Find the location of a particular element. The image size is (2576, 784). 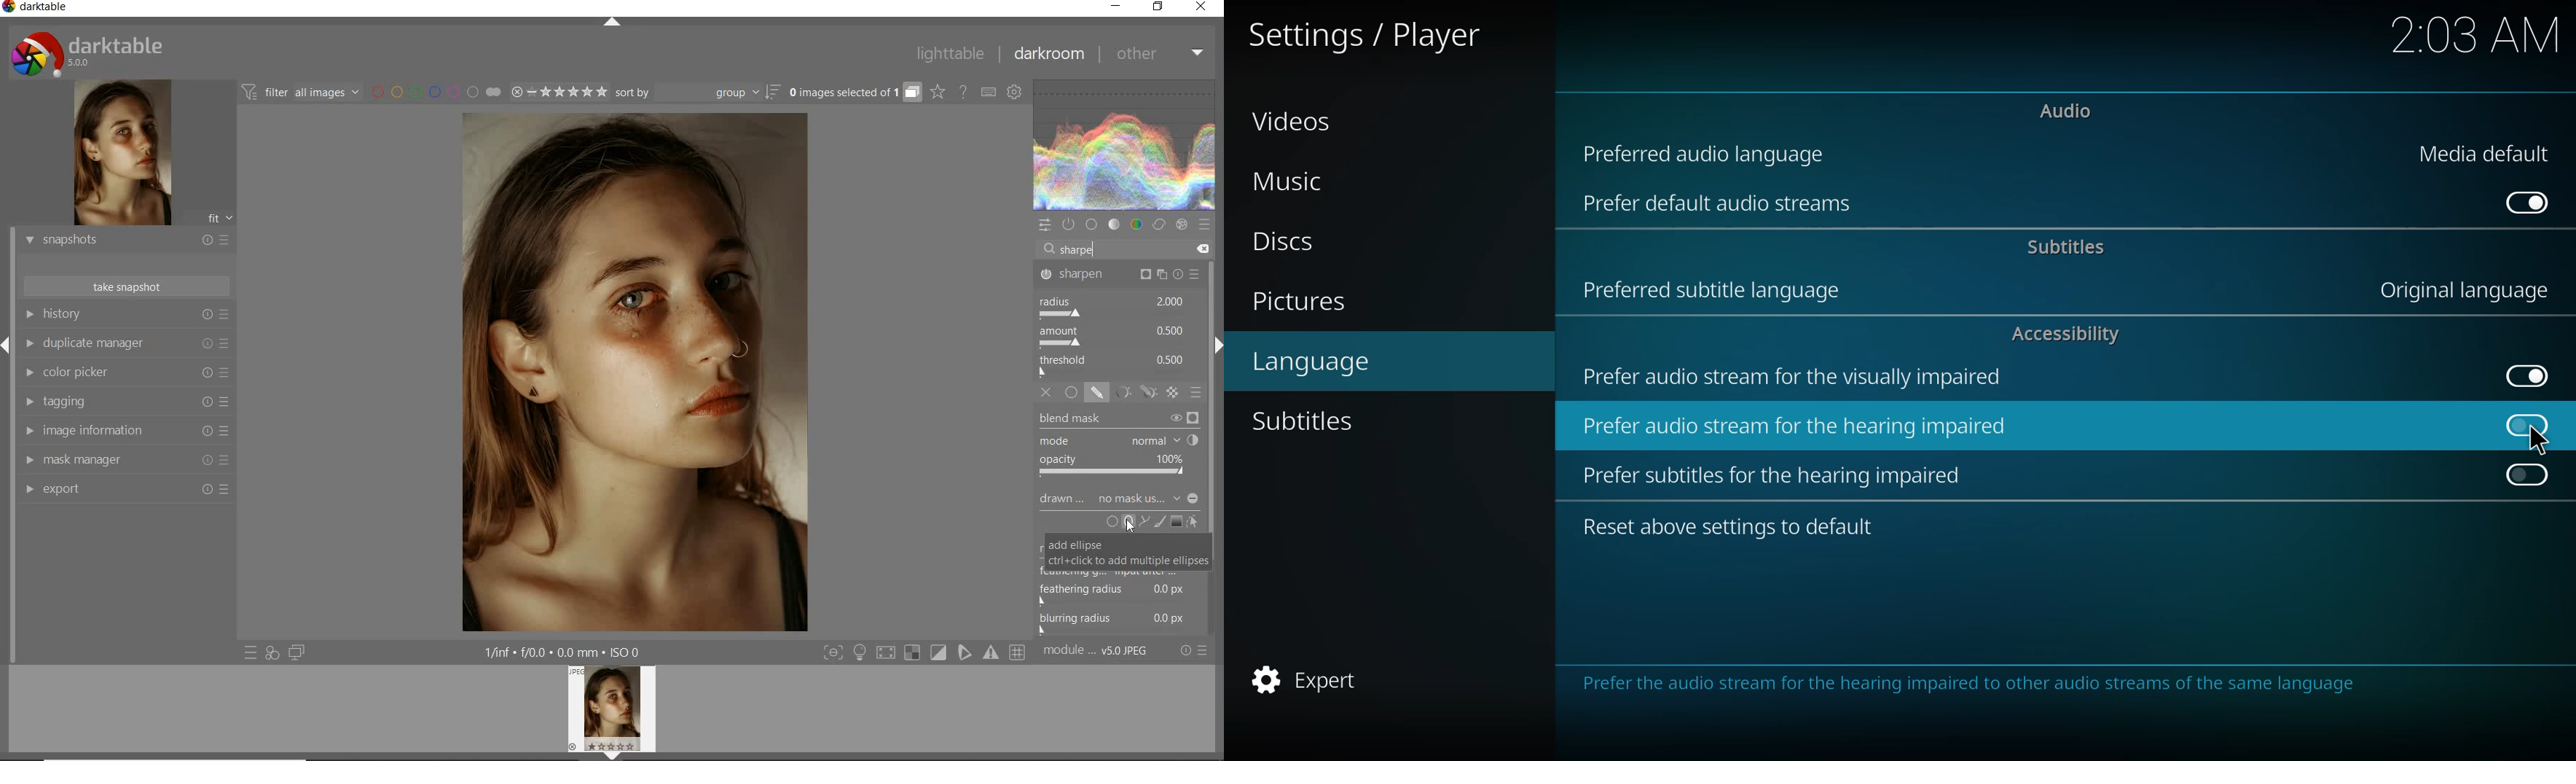

prefer default audio is located at coordinates (1715, 203).